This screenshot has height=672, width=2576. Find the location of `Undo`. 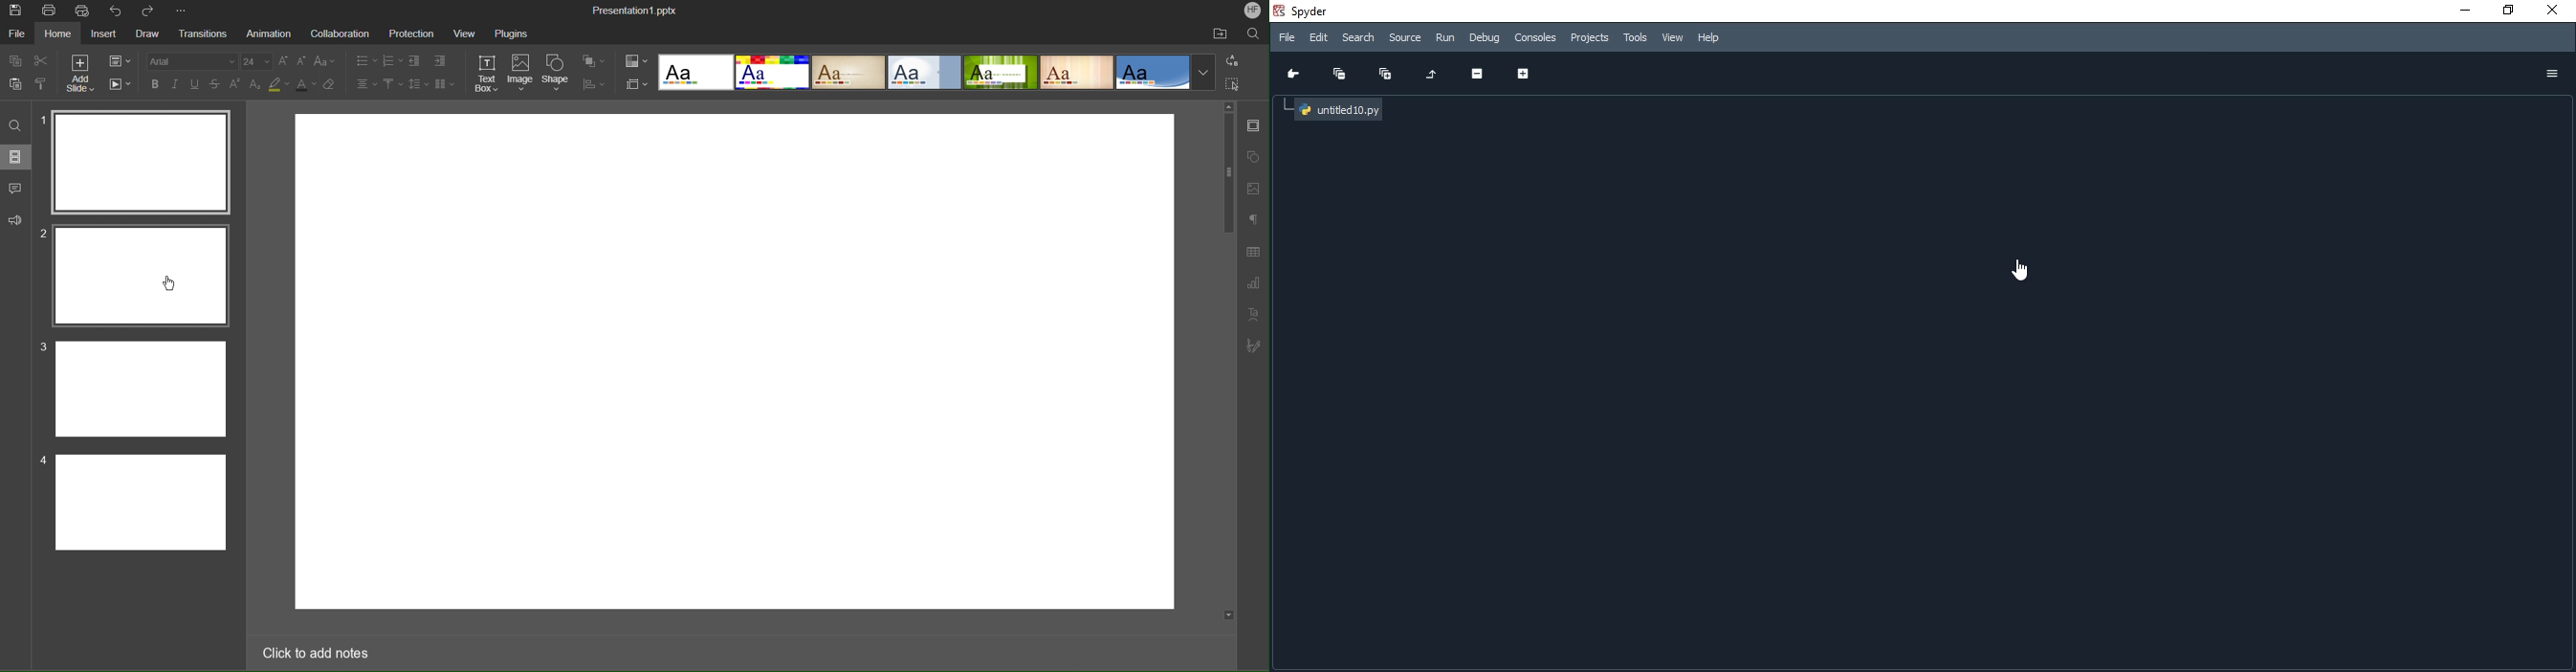

Undo is located at coordinates (116, 11).